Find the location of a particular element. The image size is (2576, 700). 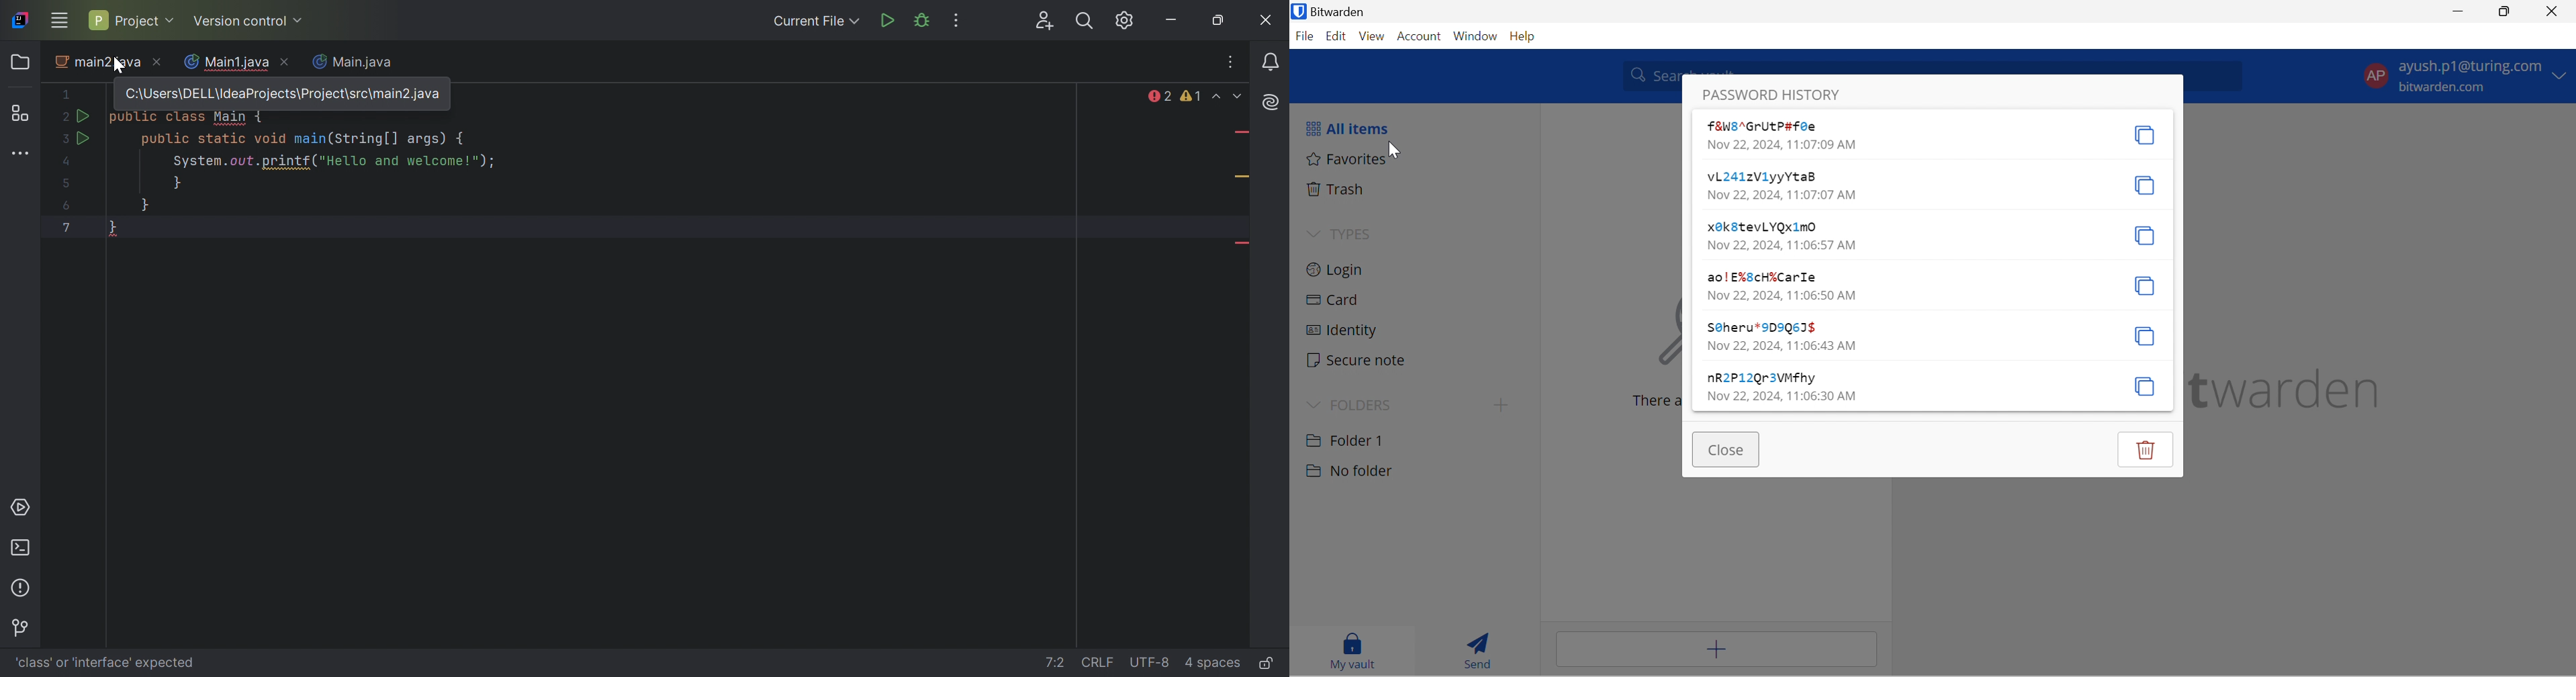

main2.java is located at coordinates (109, 63).